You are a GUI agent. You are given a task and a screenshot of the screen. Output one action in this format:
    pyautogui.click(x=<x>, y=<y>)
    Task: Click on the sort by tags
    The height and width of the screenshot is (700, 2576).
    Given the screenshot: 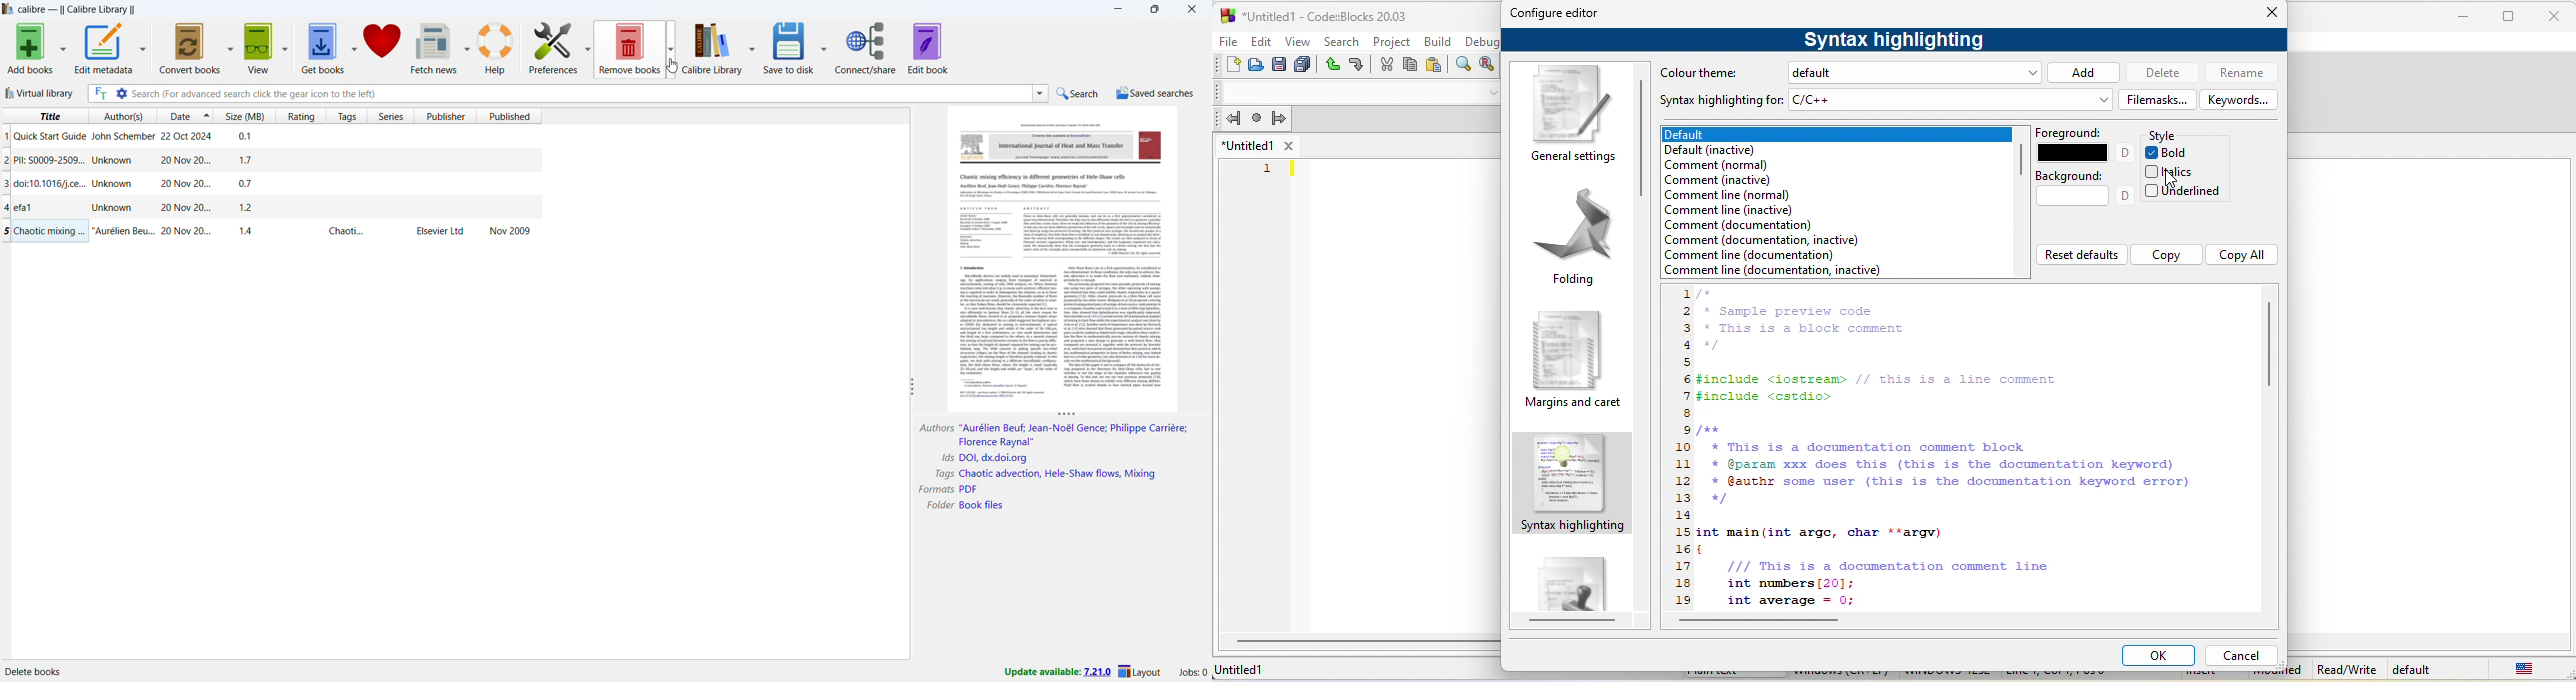 What is the action you would take?
    pyautogui.click(x=348, y=116)
    